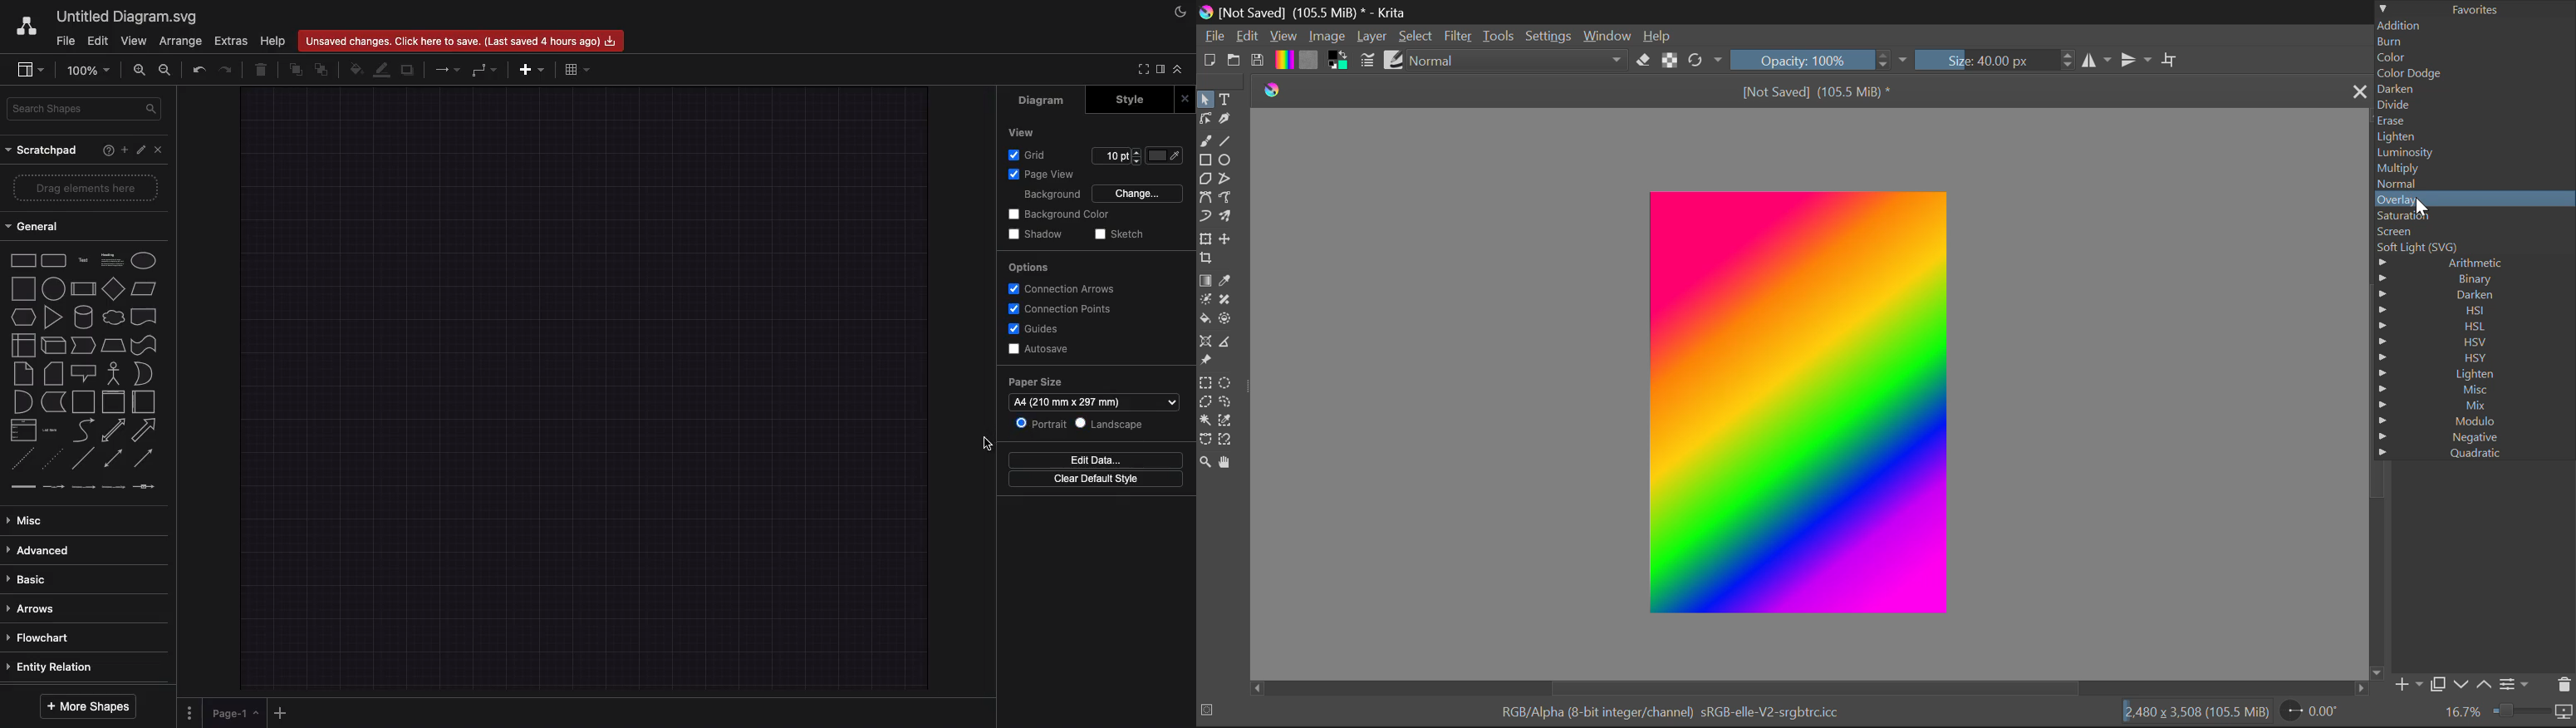 Image resolution: width=2576 pixels, height=728 pixels. What do you see at coordinates (1019, 133) in the screenshot?
I see `View` at bounding box center [1019, 133].